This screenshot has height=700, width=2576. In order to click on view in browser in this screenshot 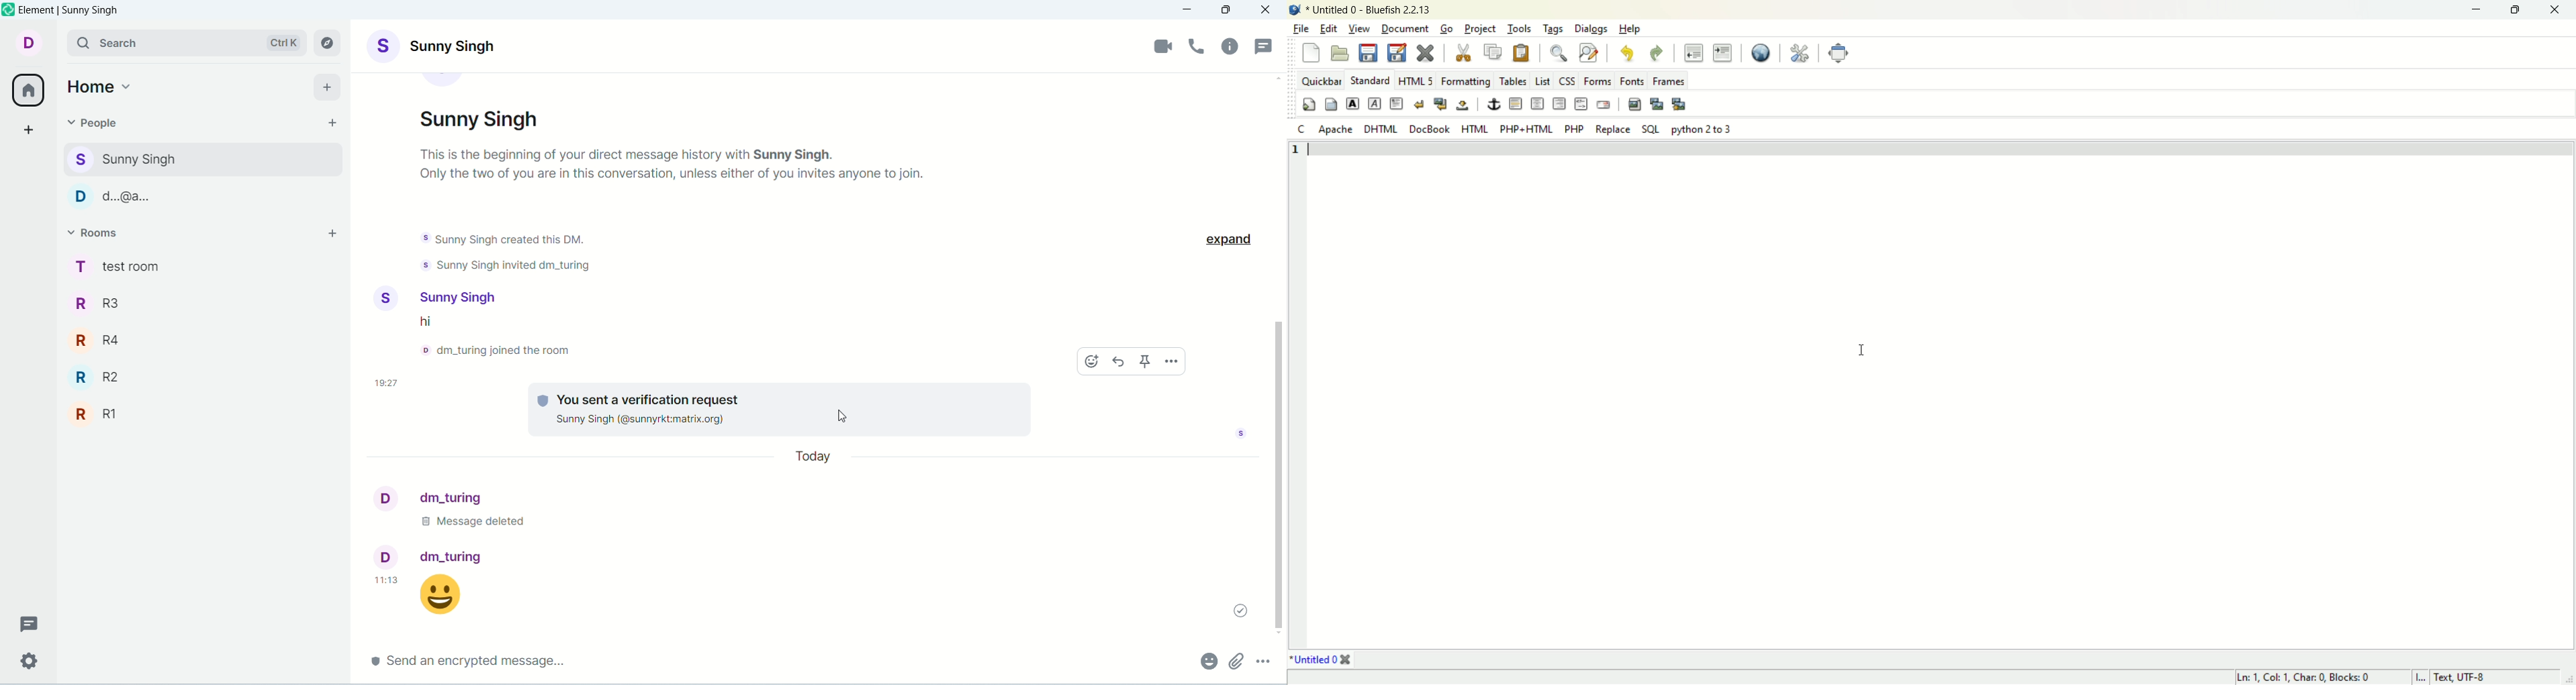, I will do `click(1758, 54)`.